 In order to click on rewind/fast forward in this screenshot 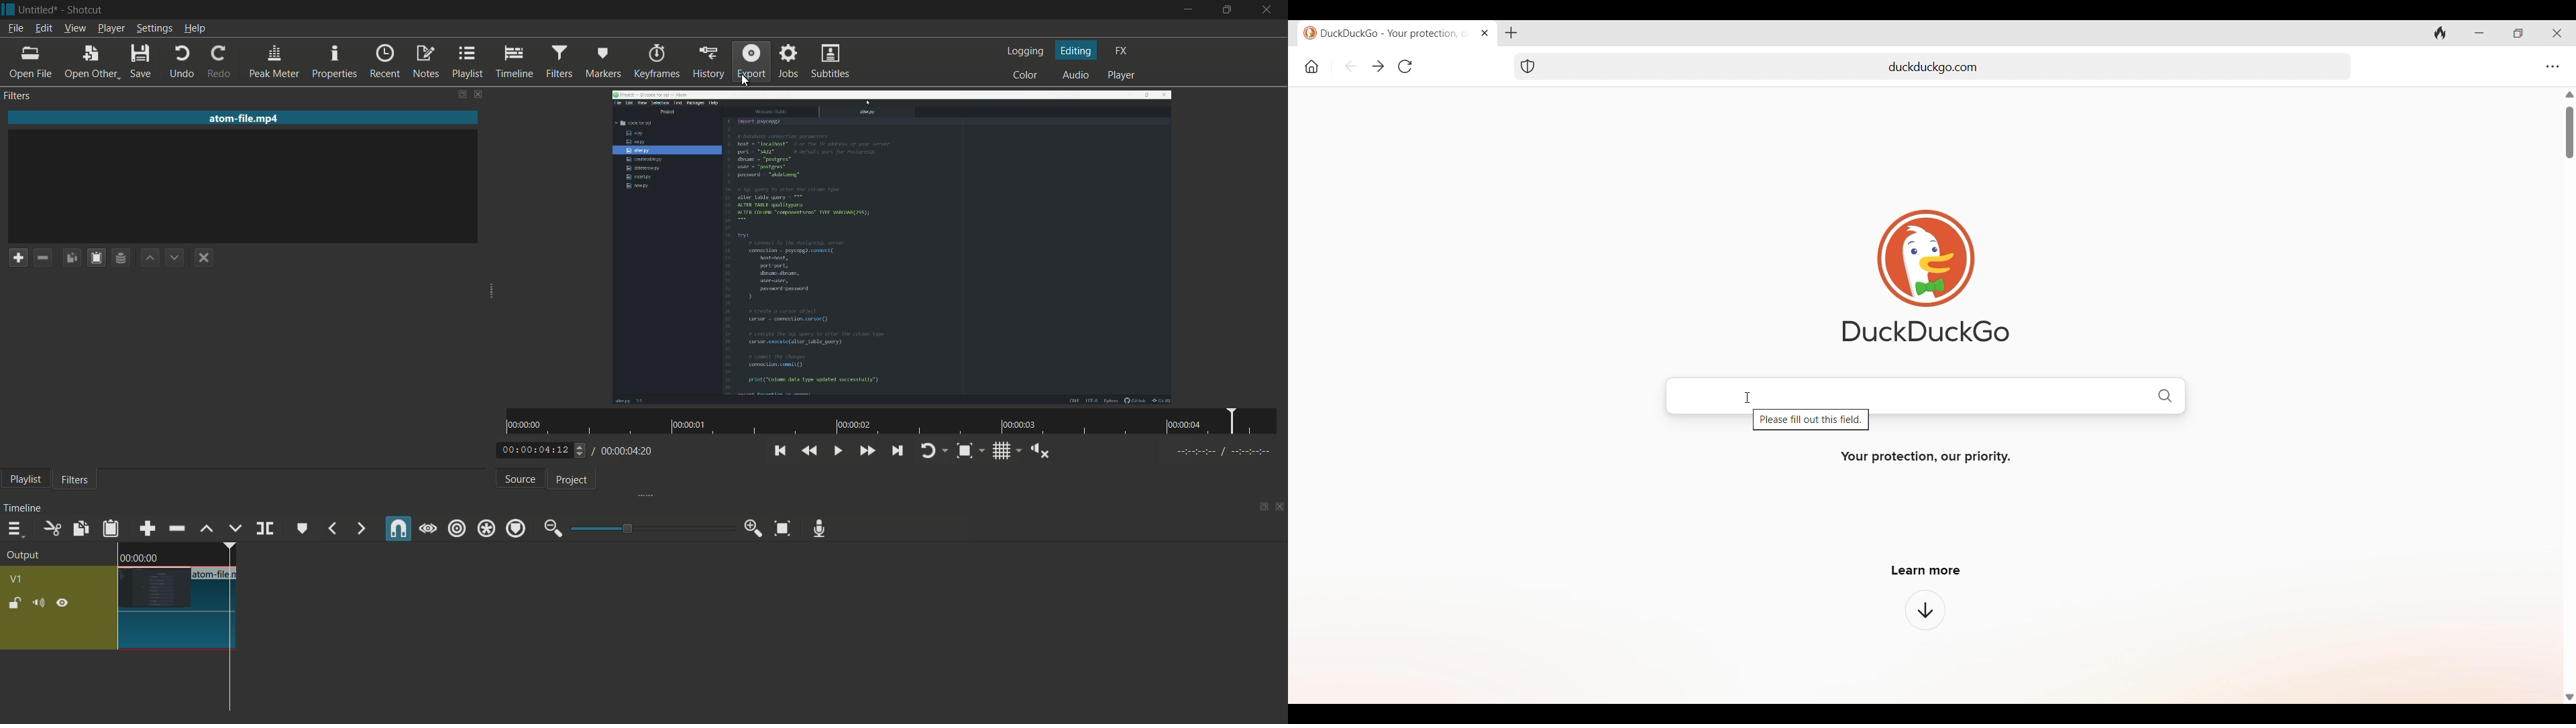, I will do `click(581, 450)`.